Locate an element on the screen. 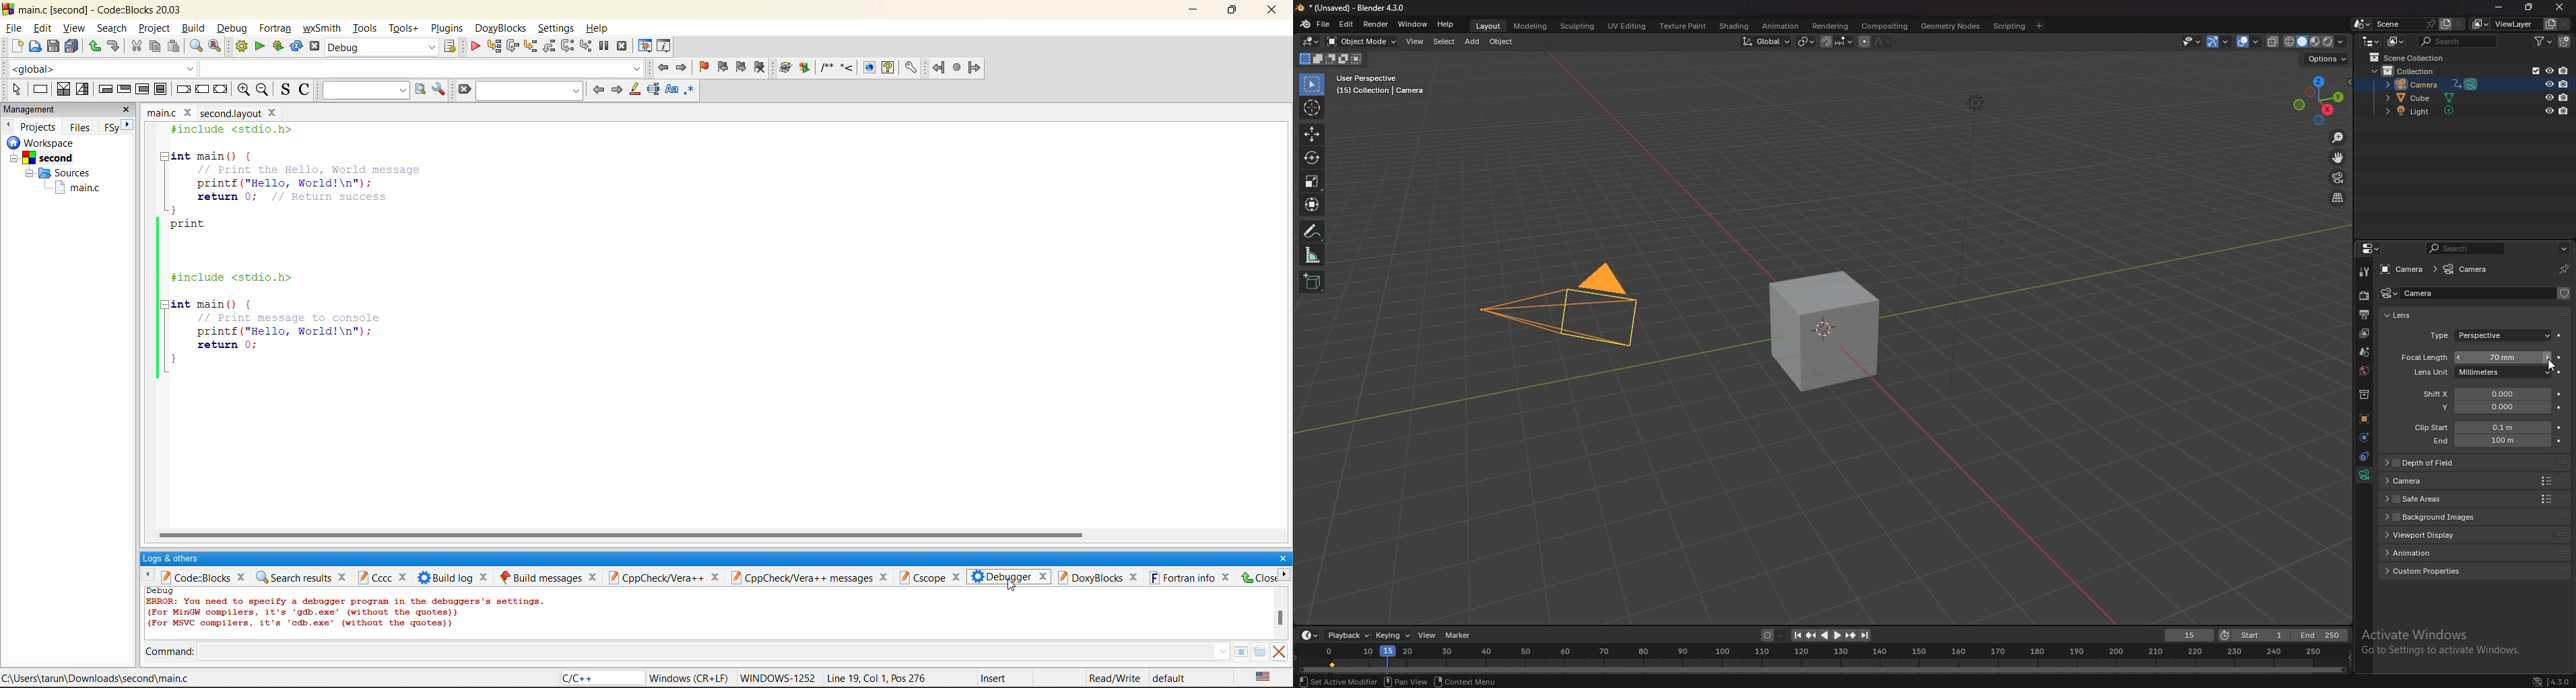 The height and width of the screenshot is (700, 2576). toggle xray is located at coordinates (2273, 41).